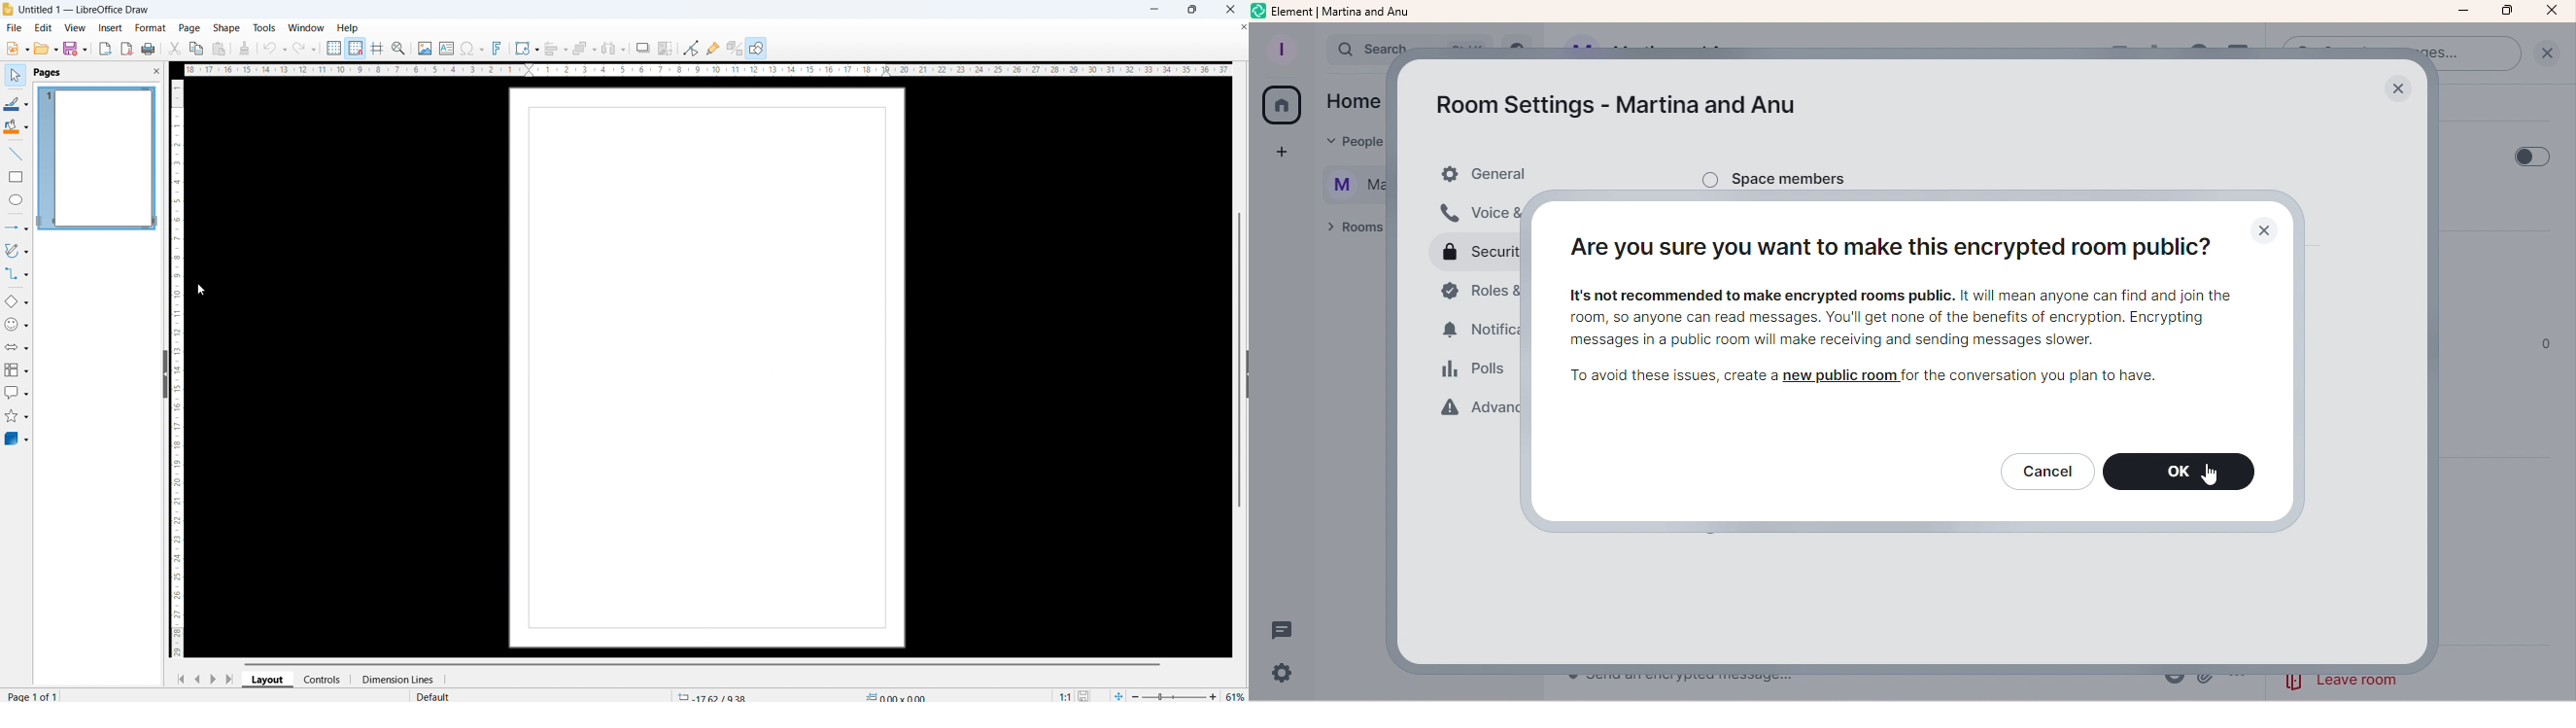 The height and width of the screenshot is (728, 2576). I want to click on text, so click(1355, 160).